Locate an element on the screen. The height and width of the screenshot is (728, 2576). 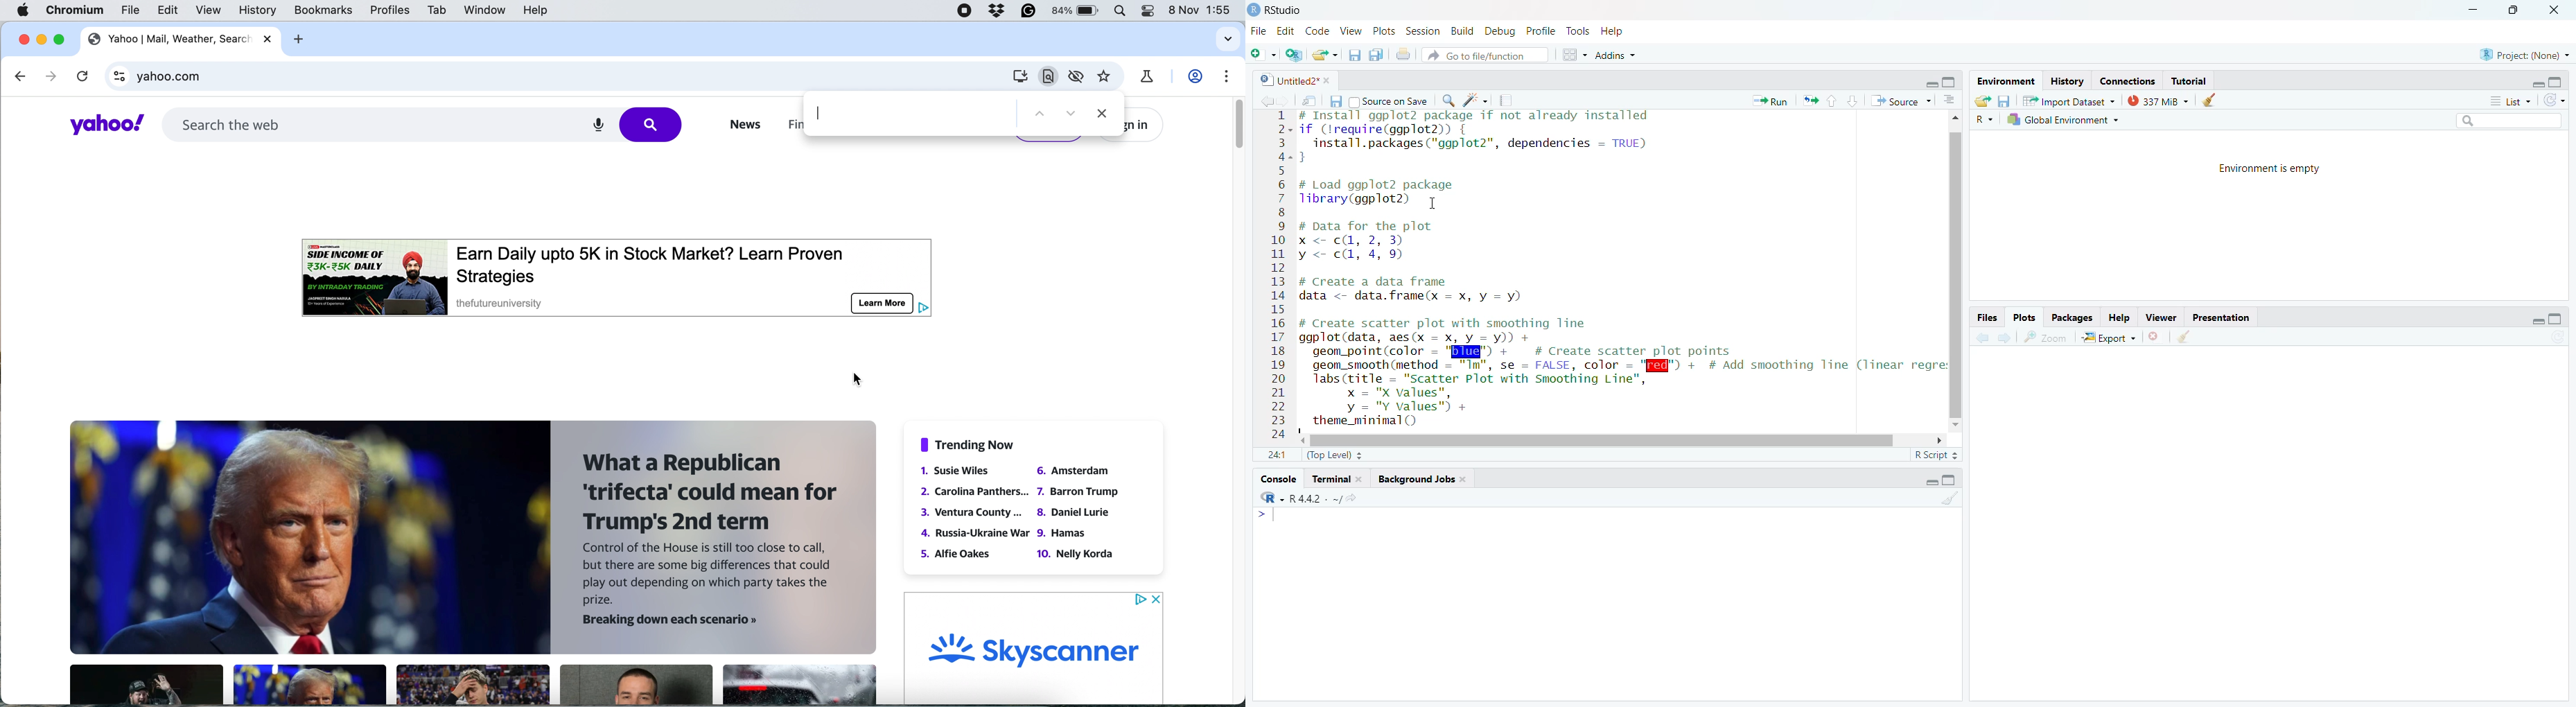
go back to the next source location is located at coordinates (1289, 101).